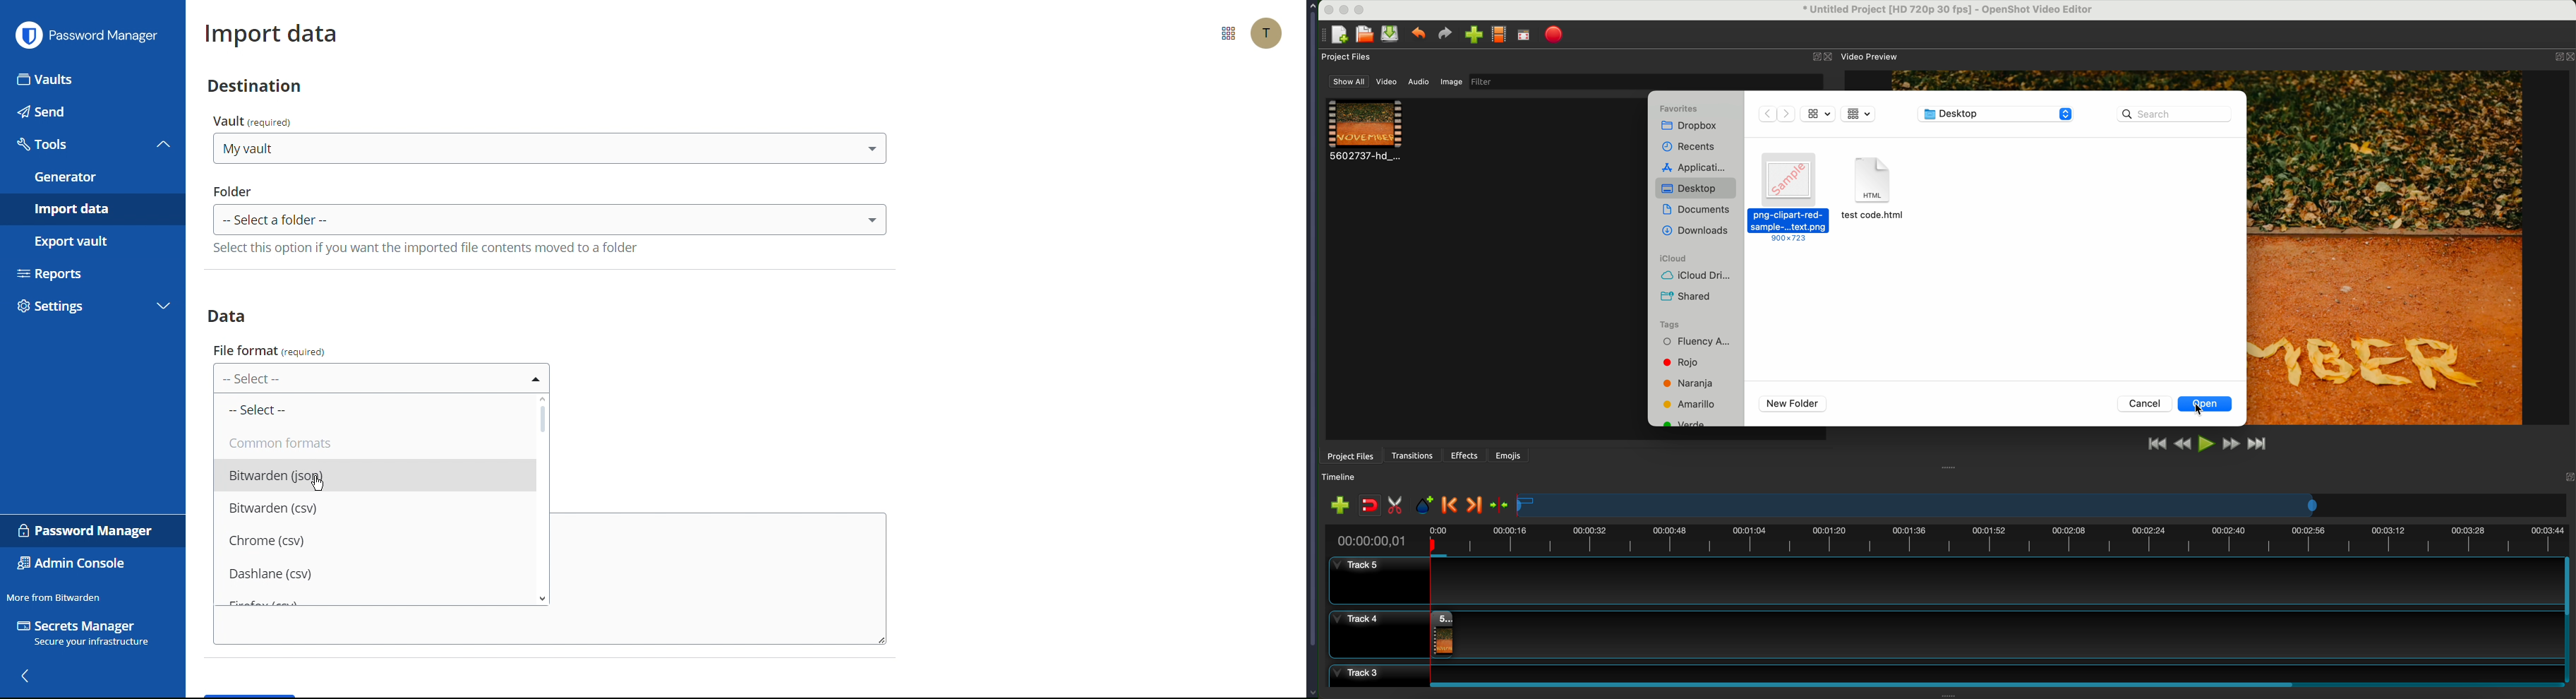 This screenshot has width=2576, height=700. I want to click on Vordo, so click(1683, 426).